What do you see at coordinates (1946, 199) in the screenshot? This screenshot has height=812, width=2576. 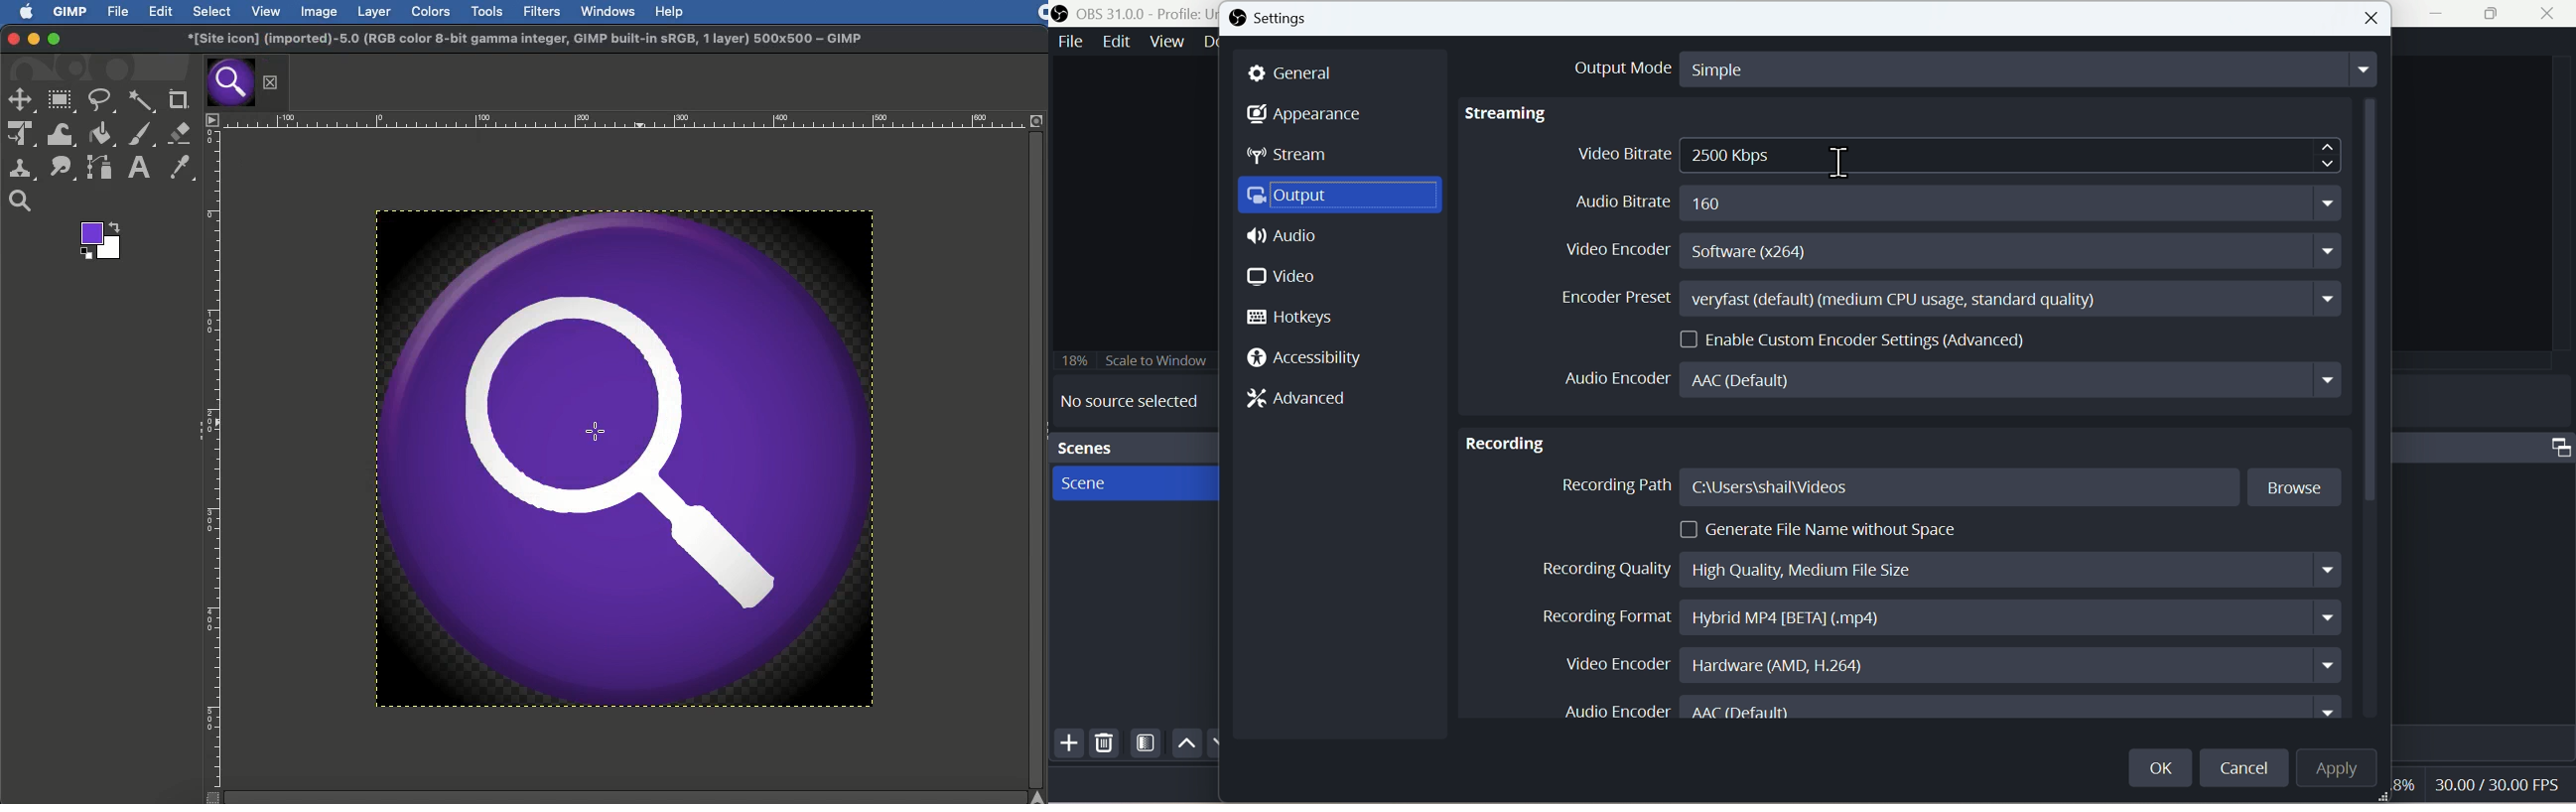 I see `Audio Bitrate` at bounding box center [1946, 199].